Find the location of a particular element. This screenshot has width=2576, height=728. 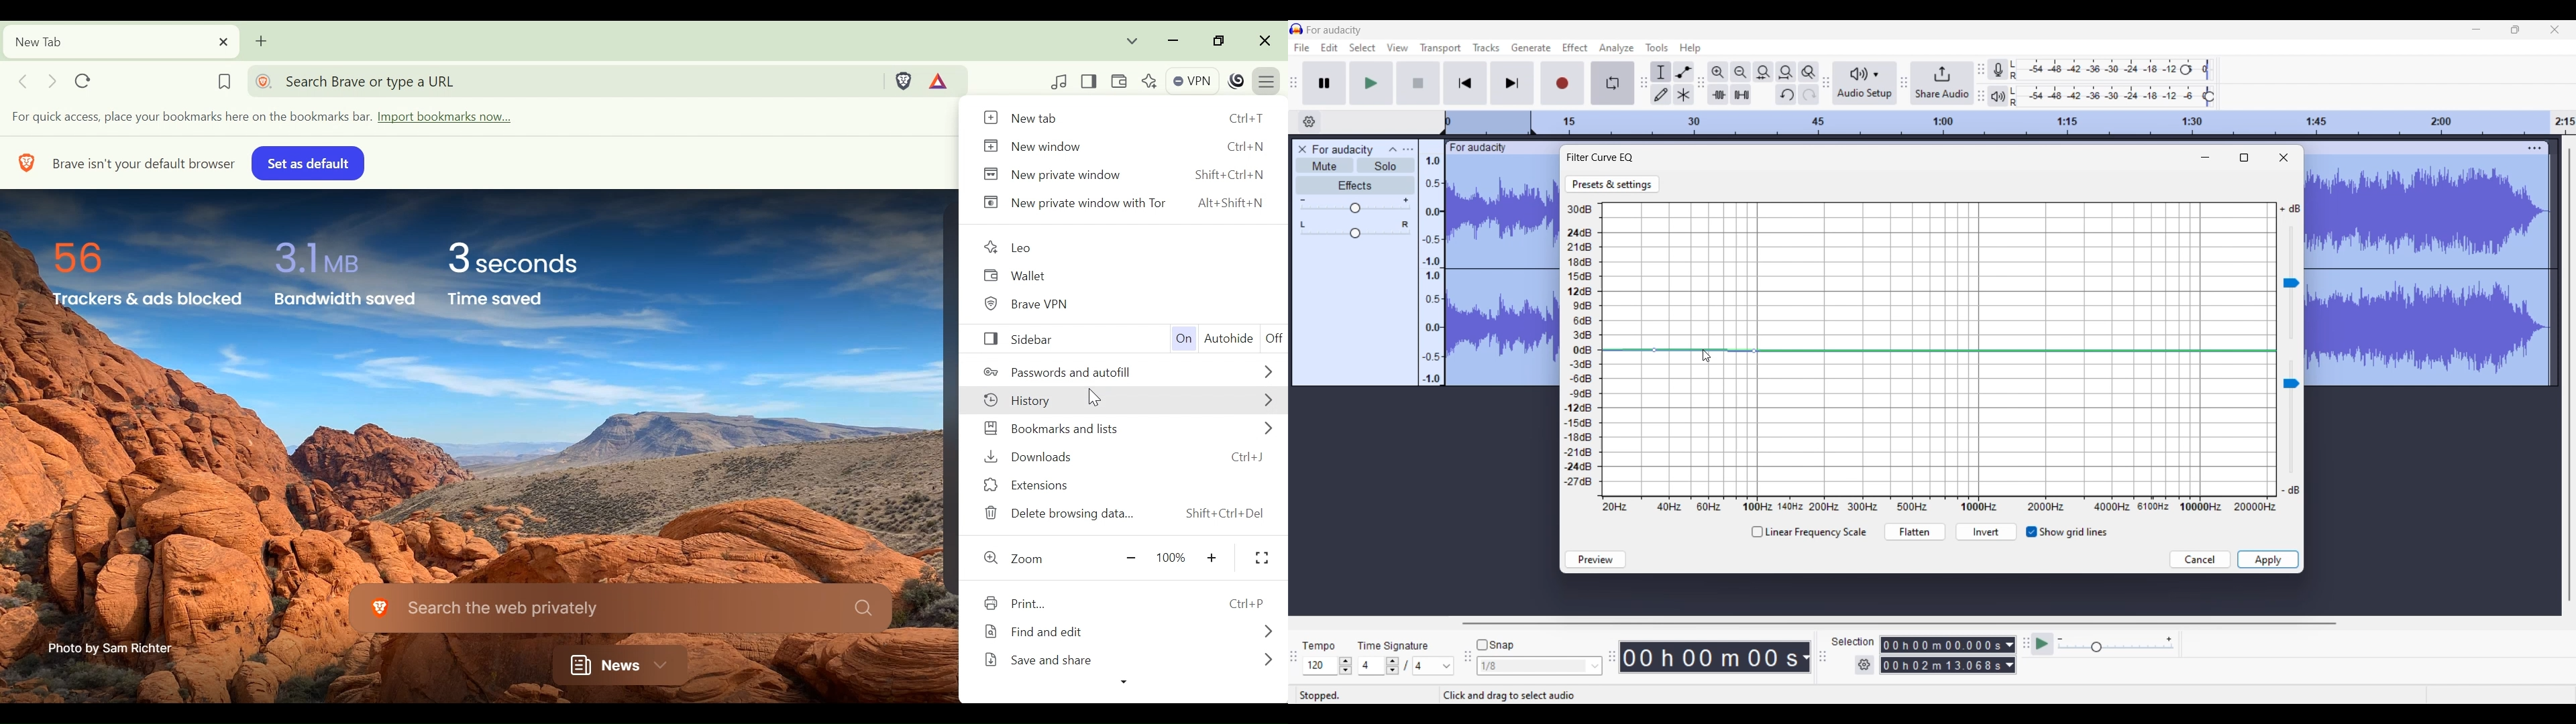

Analyze menu is located at coordinates (1616, 48).